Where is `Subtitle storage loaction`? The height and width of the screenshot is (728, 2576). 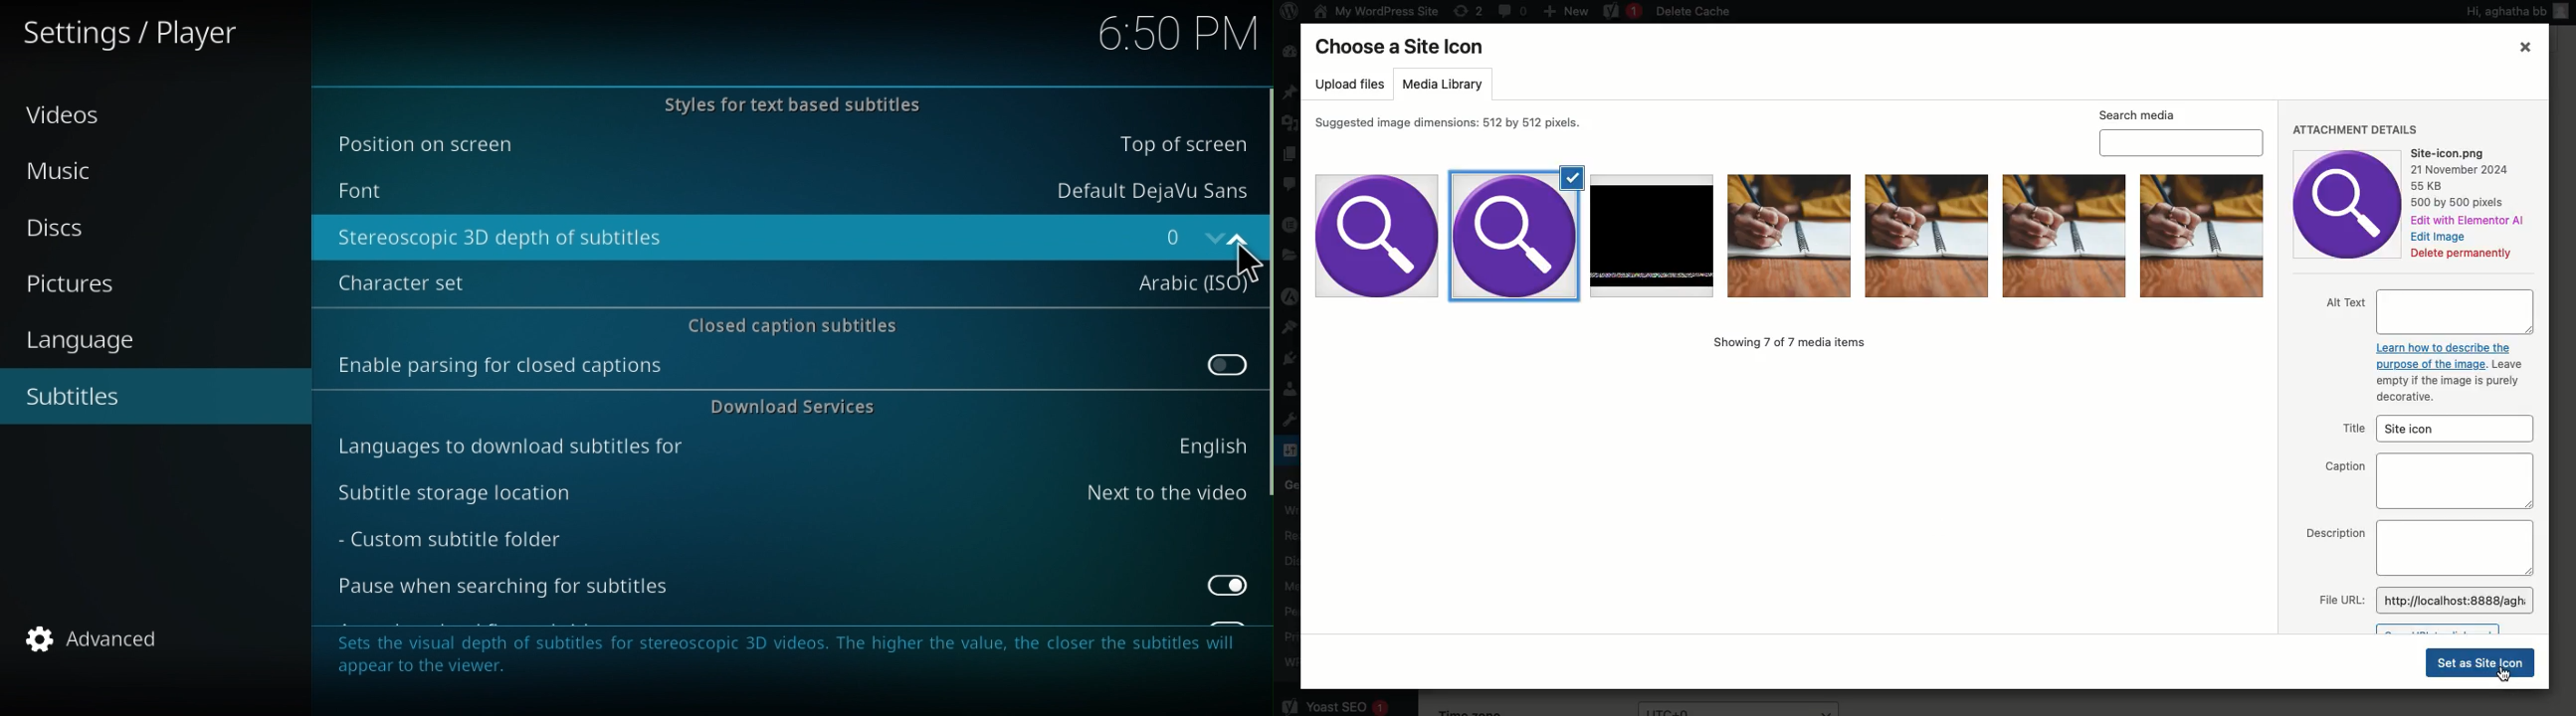
Subtitle storage loaction is located at coordinates (790, 493).